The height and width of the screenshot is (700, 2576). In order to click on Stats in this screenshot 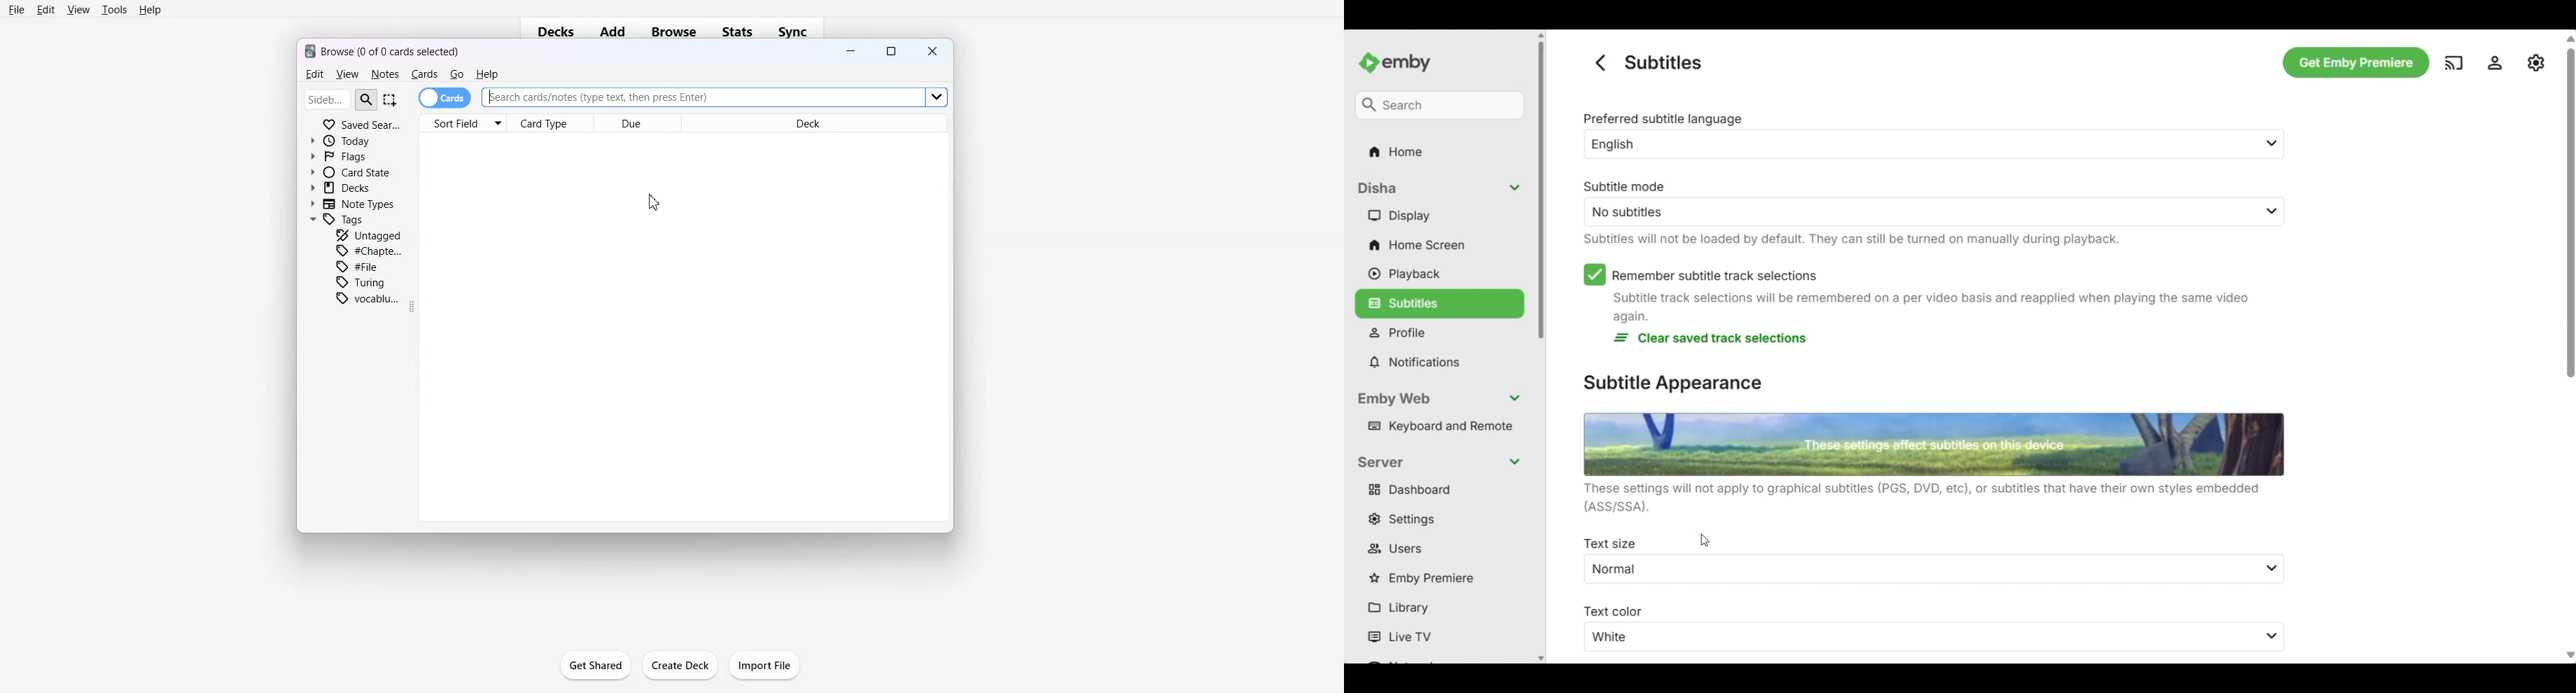, I will do `click(739, 31)`.